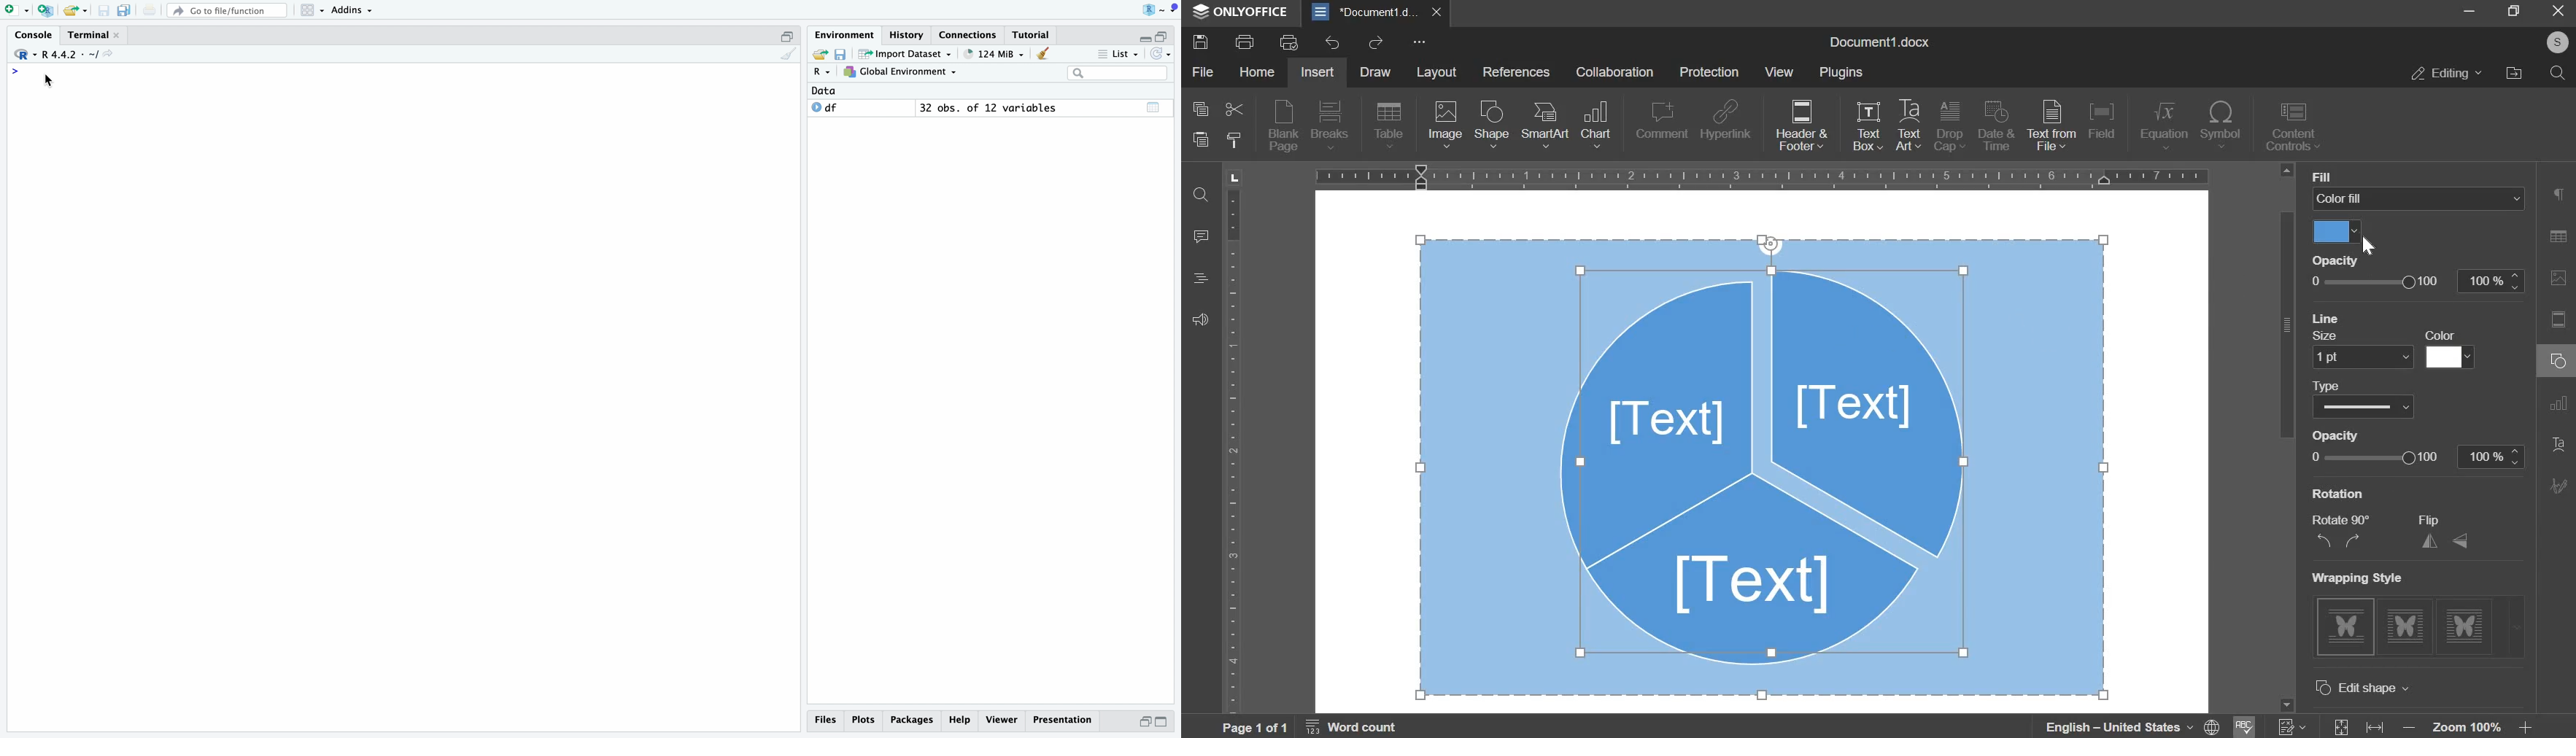 The height and width of the screenshot is (756, 2576). What do you see at coordinates (228, 11) in the screenshot?
I see `go to file/function` at bounding box center [228, 11].